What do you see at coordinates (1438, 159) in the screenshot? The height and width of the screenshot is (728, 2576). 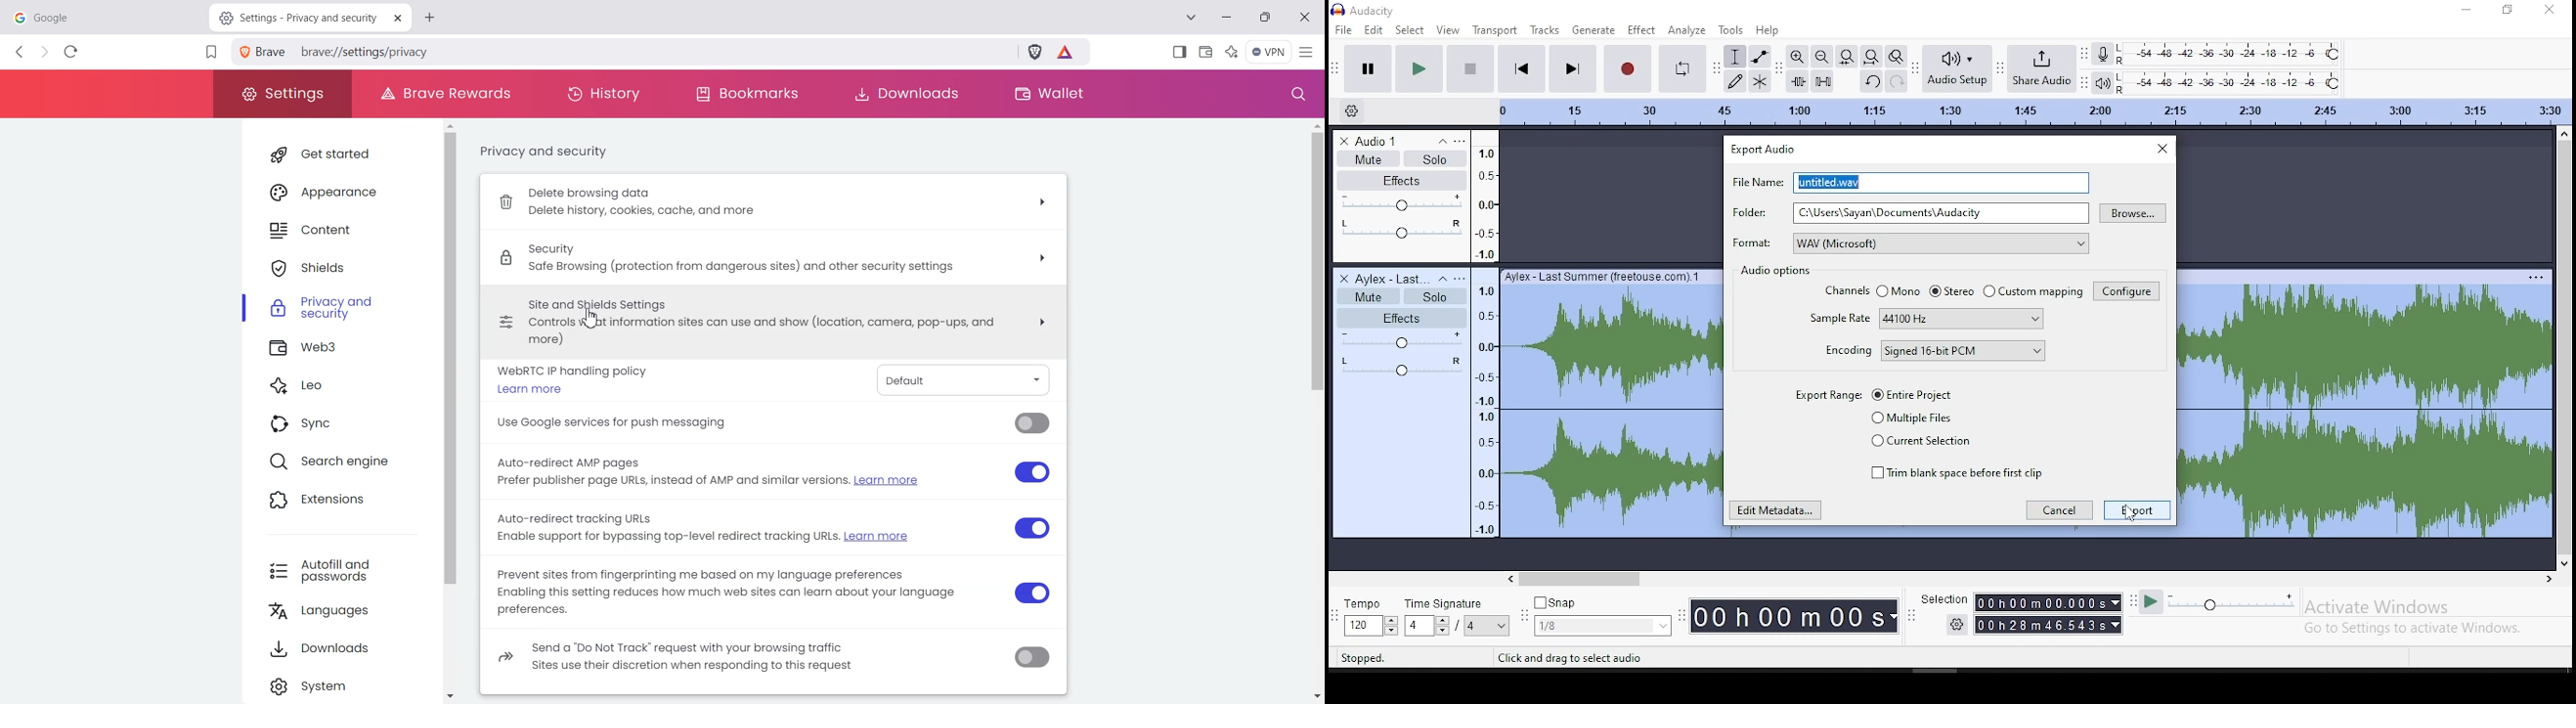 I see `solo` at bounding box center [1438, 159].